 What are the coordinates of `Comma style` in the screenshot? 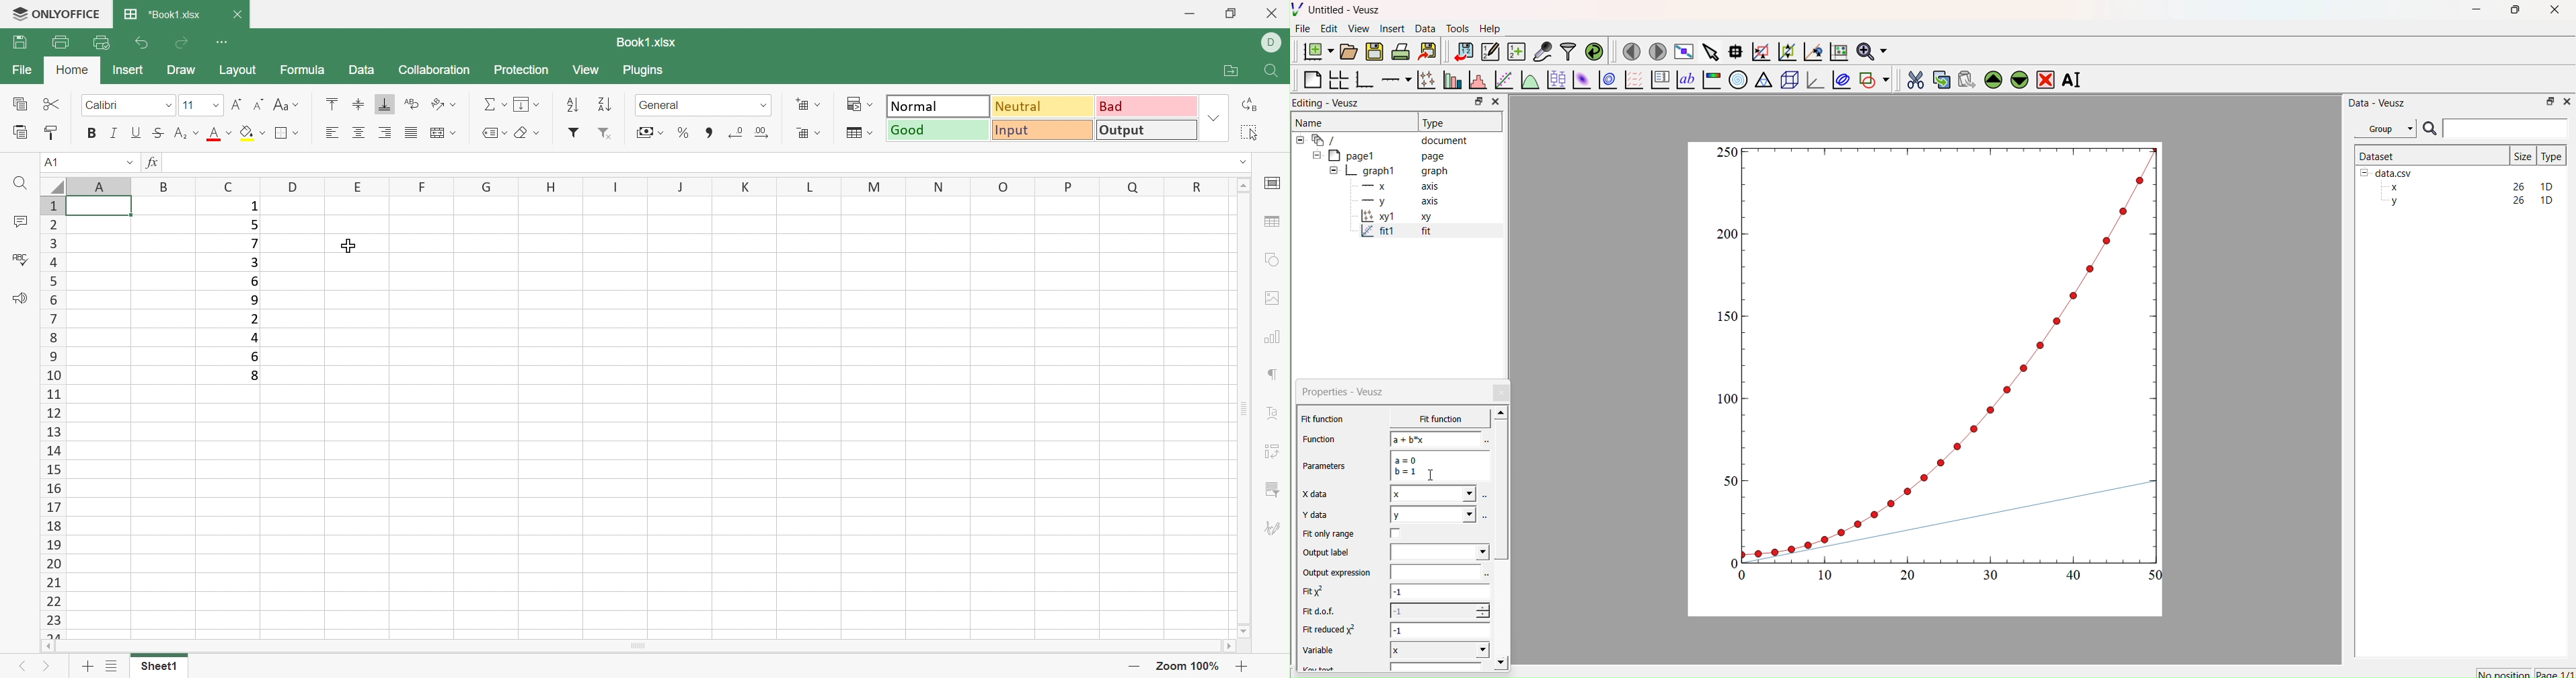 It's located at (710, 133).